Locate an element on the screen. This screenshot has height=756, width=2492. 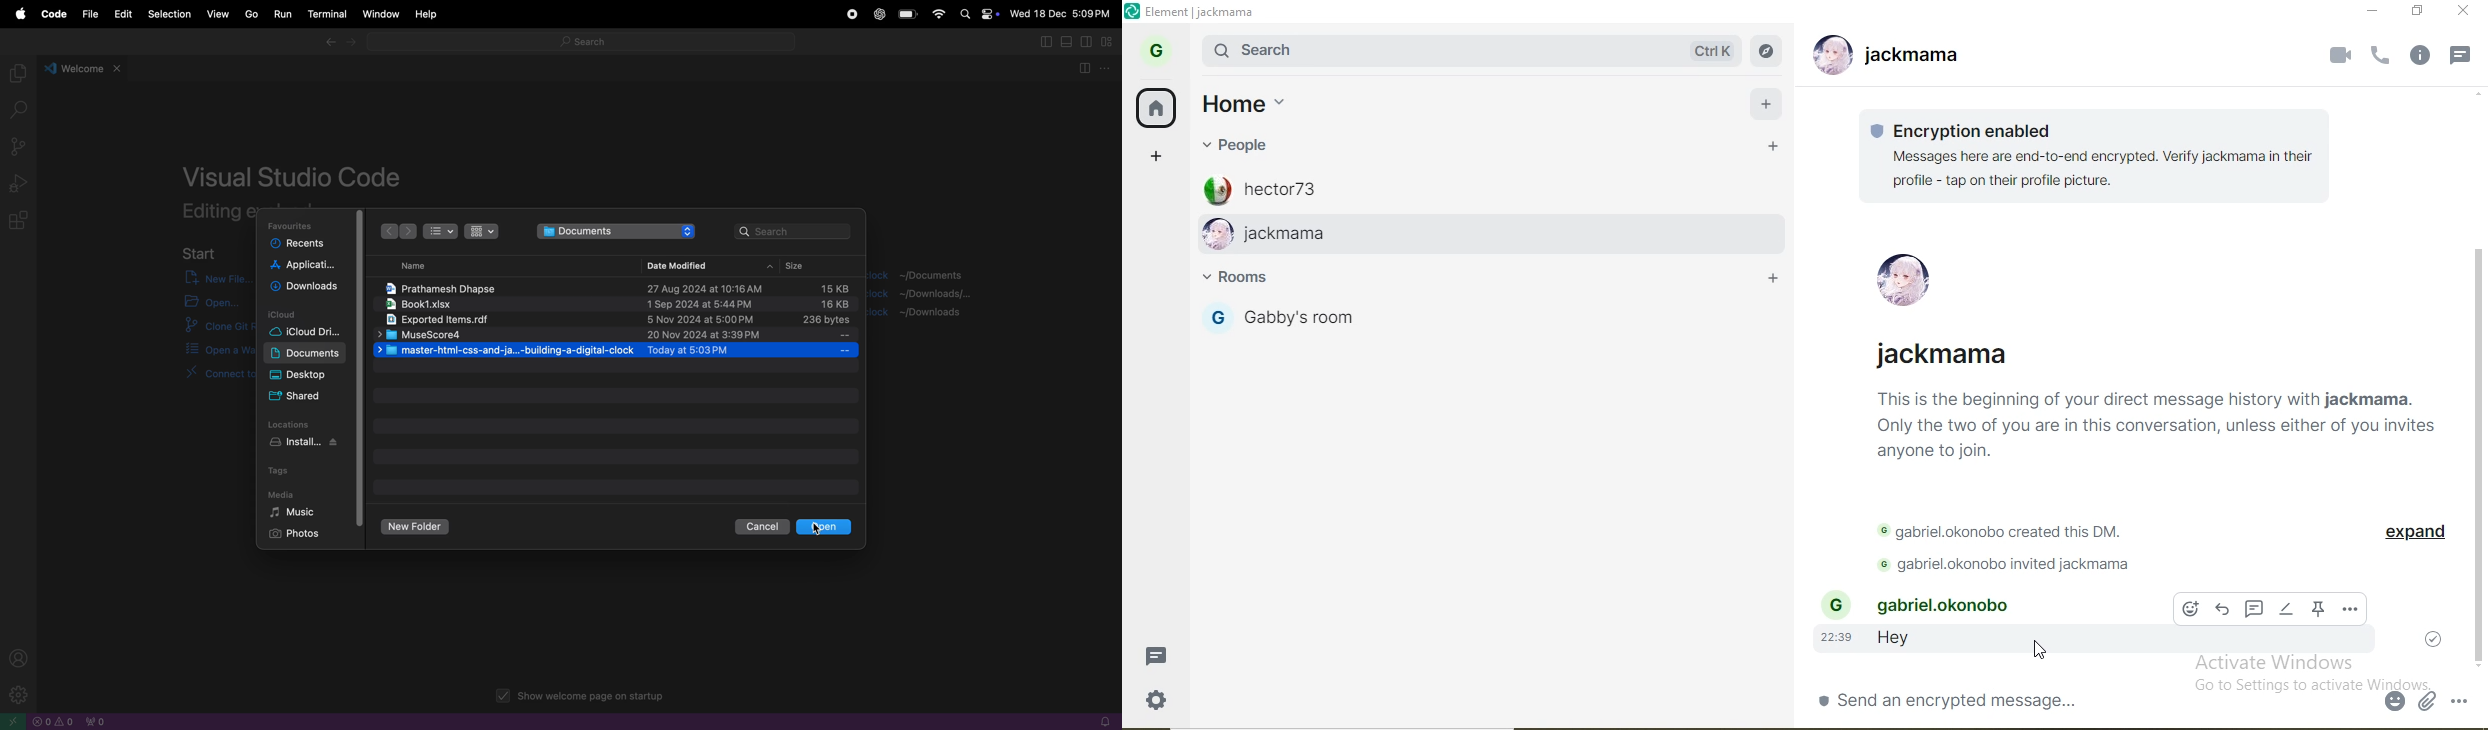
profile image is located at coordinates (1216, 235).